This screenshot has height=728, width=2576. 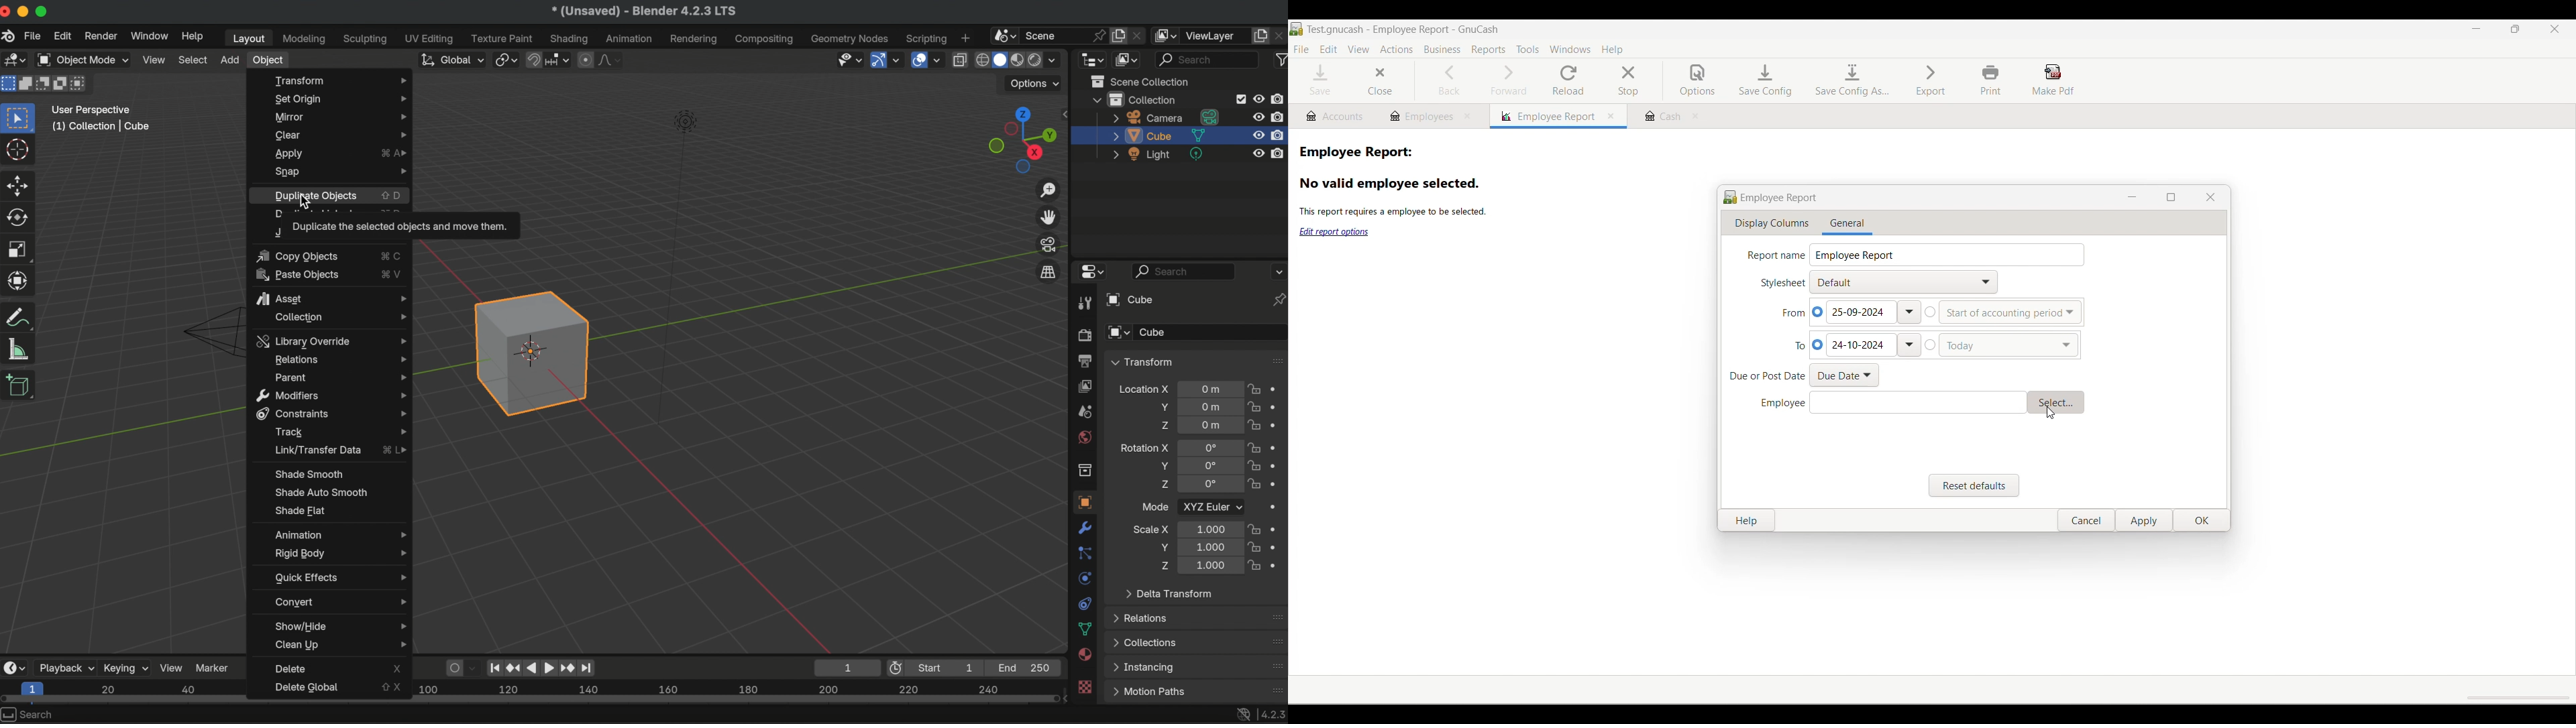 I want to click on animate property, so click(x=1275, y=528).